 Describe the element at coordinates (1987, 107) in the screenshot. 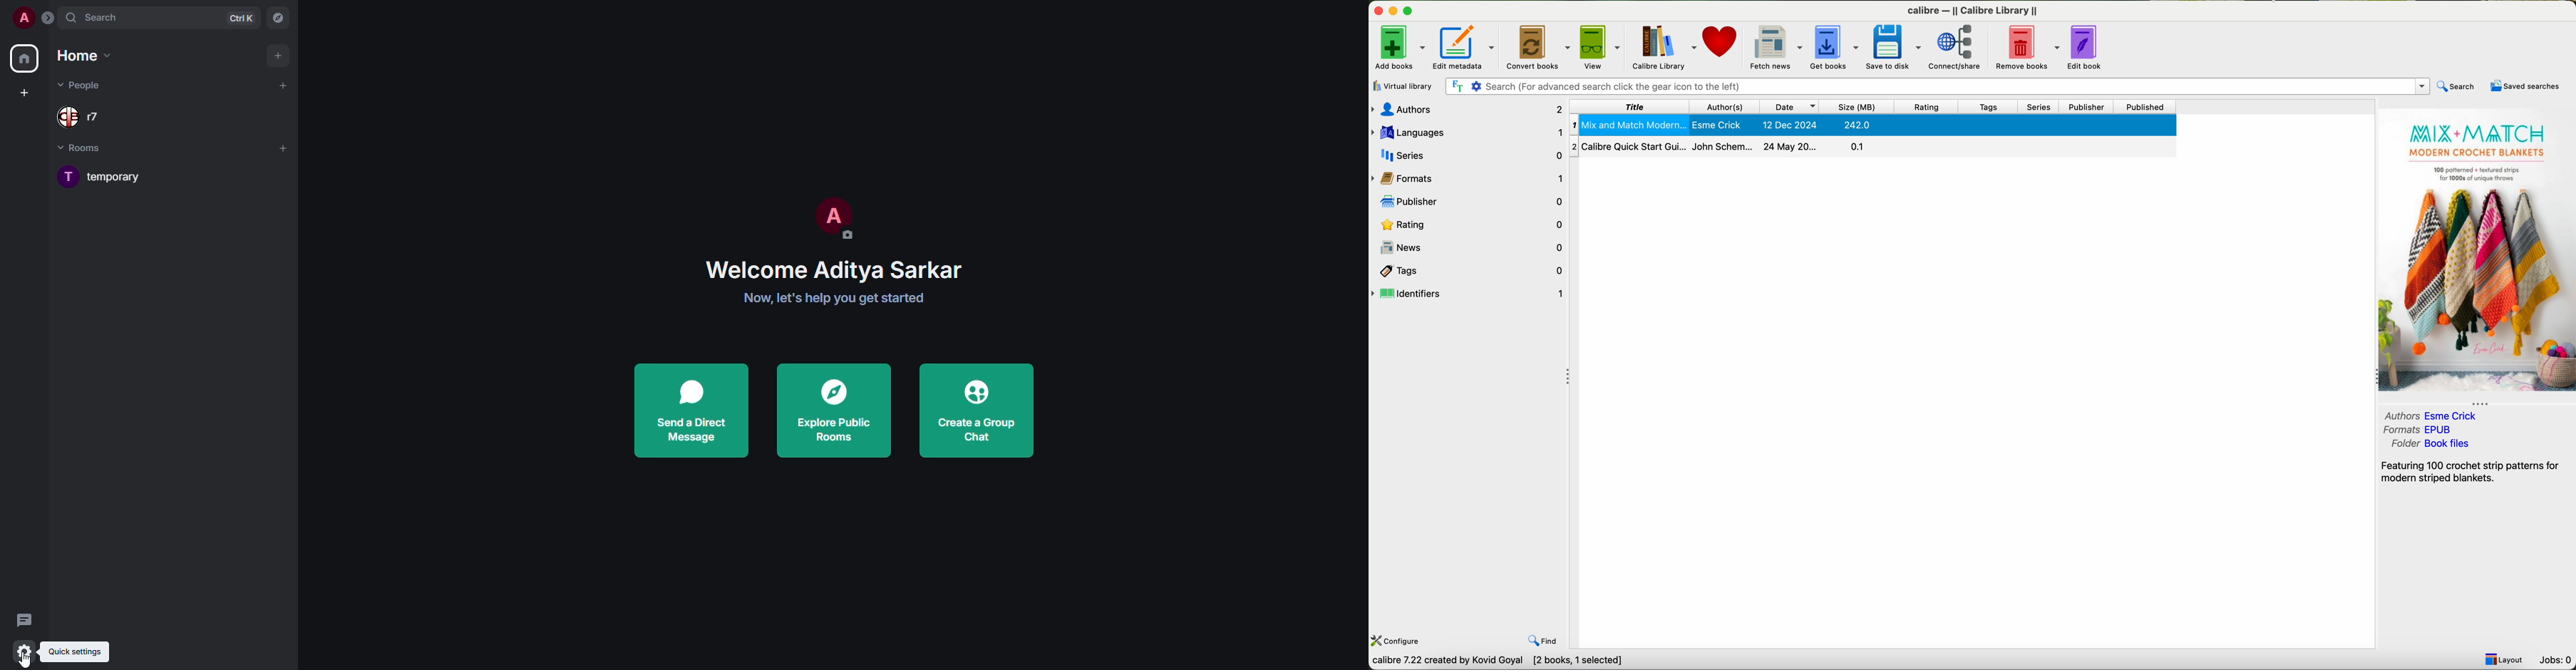

I see `tags` at that location.